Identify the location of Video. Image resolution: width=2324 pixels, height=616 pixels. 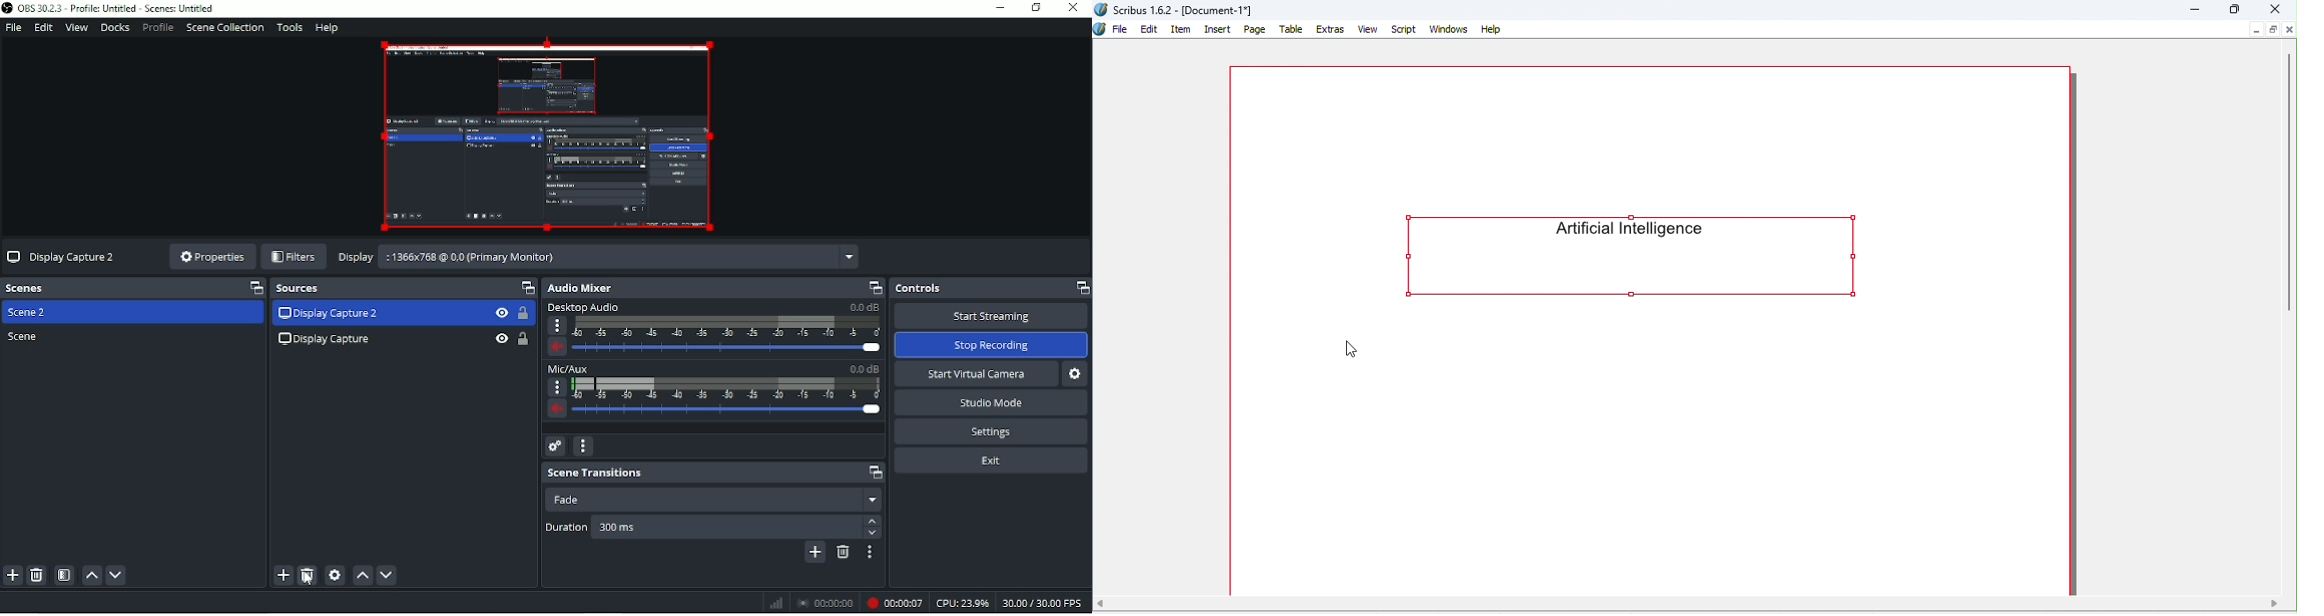
(547, 138).